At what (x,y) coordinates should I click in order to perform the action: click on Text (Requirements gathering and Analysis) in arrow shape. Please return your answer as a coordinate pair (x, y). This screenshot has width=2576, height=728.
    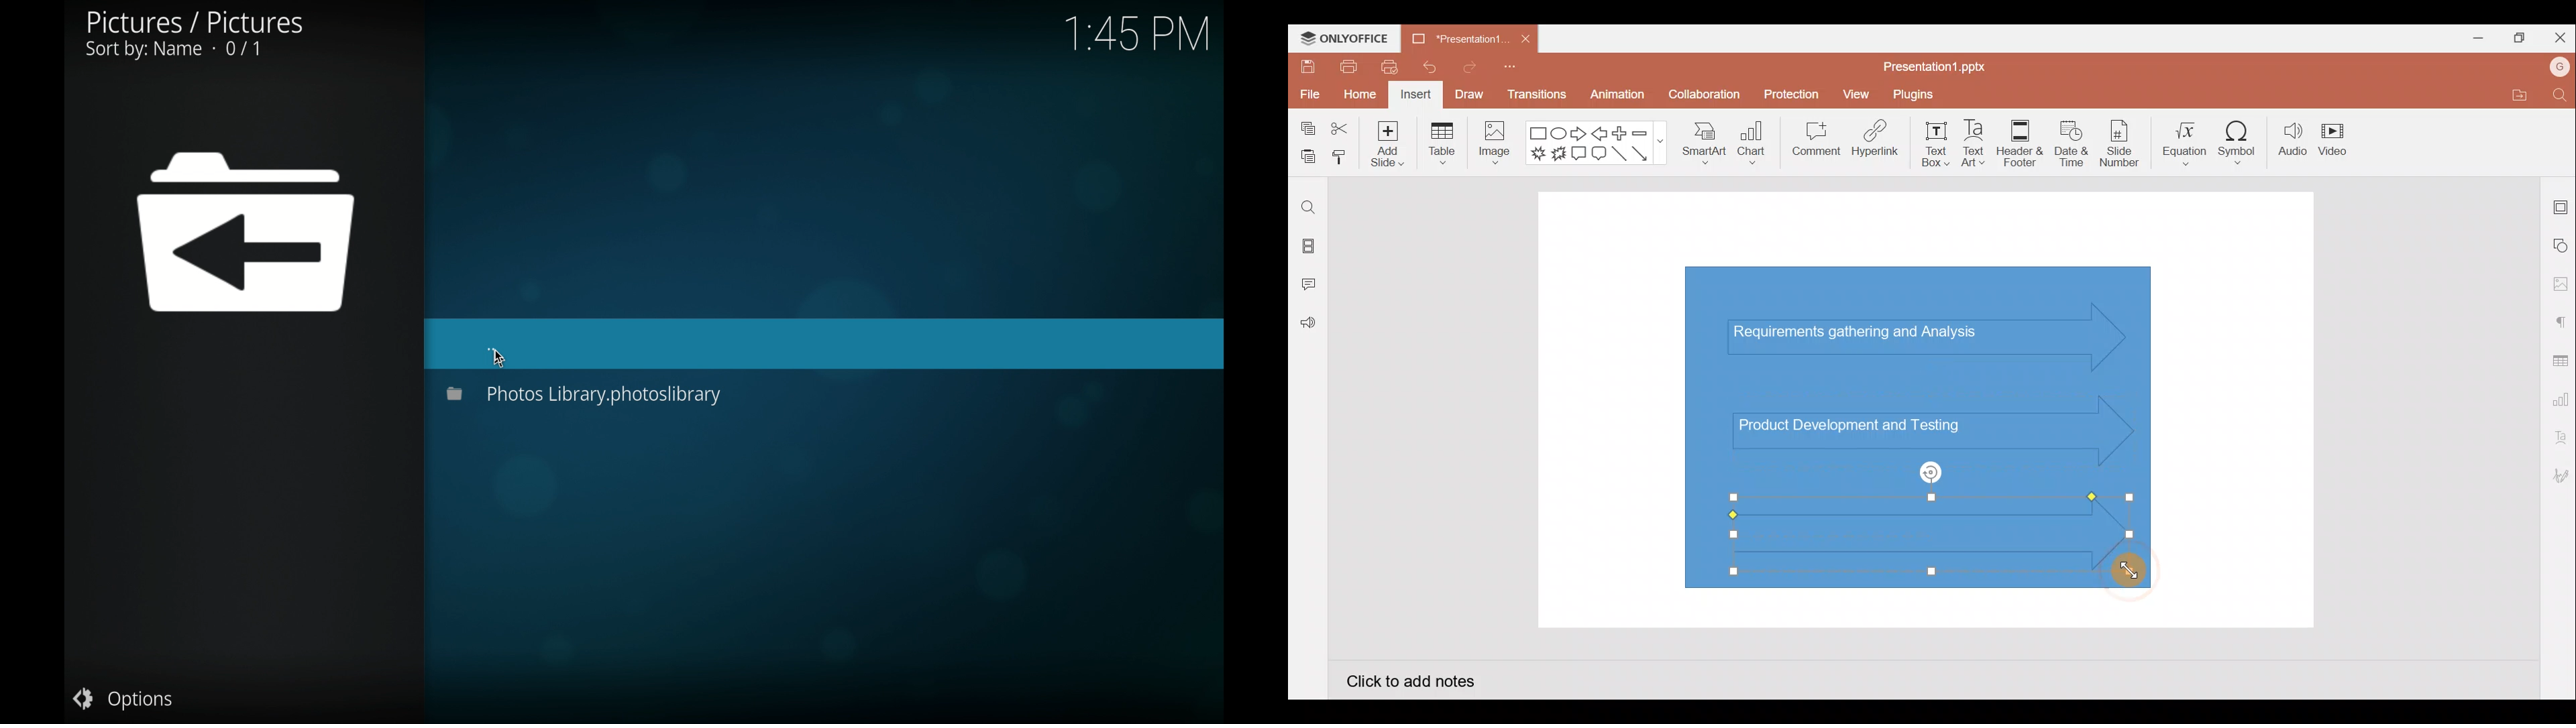
    Looking at the image, I should click on (1867, 334).